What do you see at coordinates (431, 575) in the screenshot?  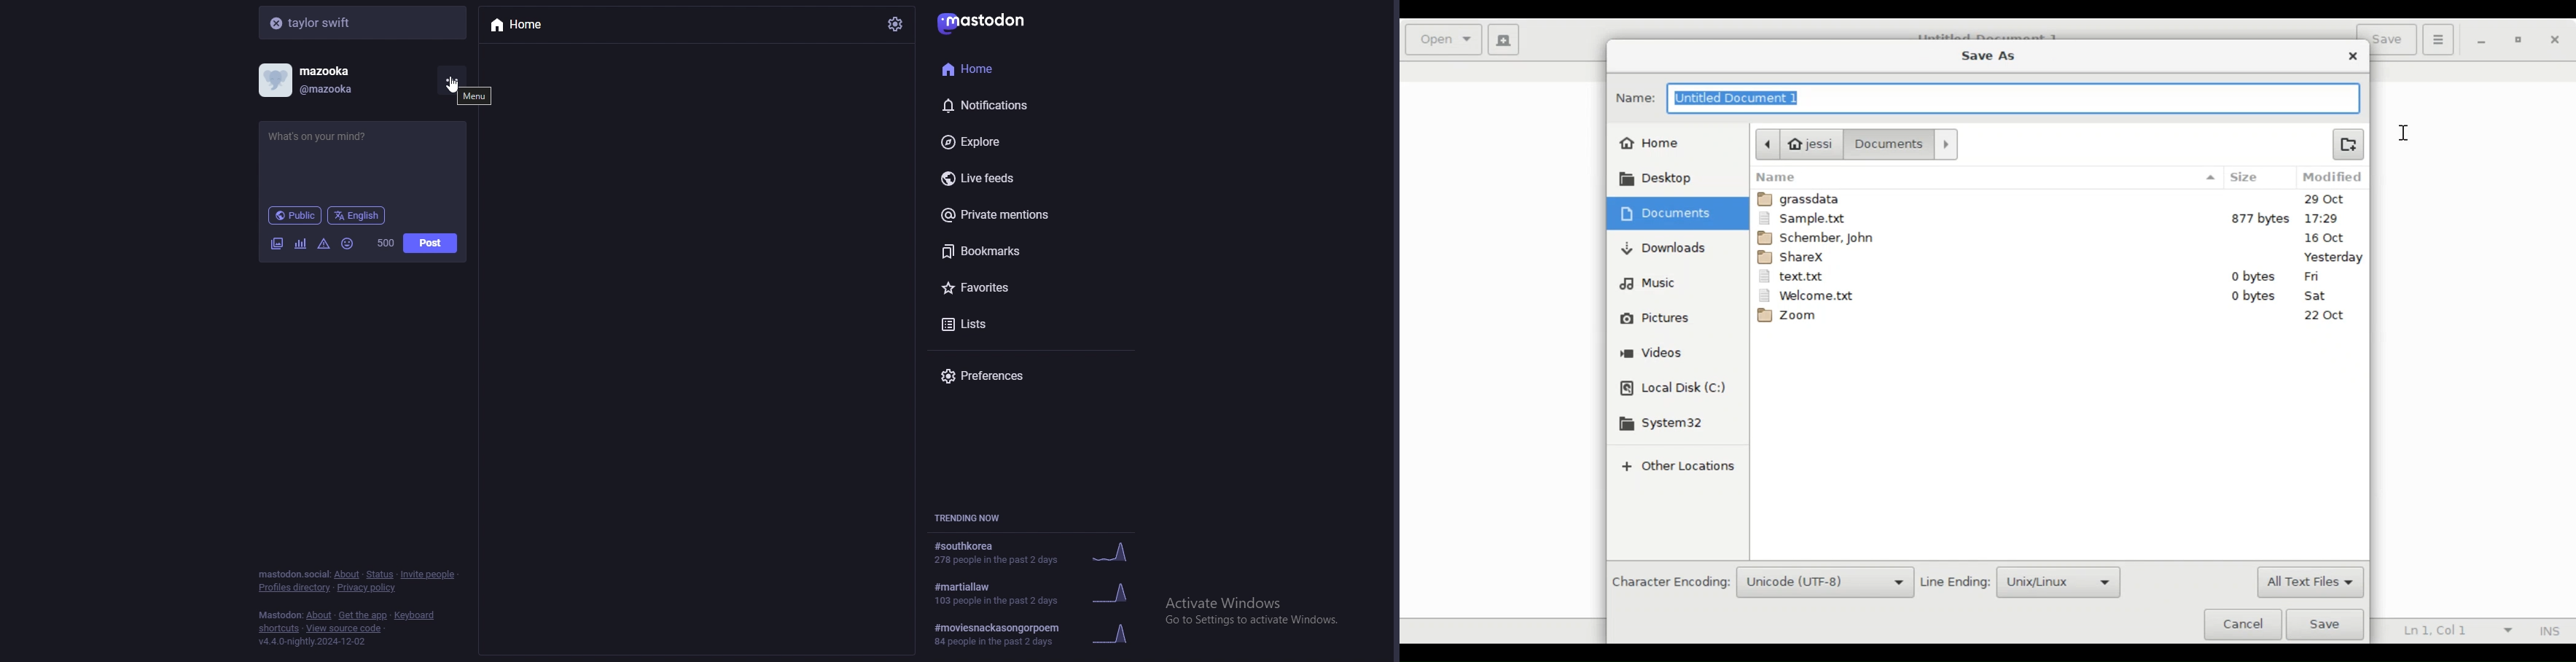 I see `invite people` at bounding box center [431, 575].